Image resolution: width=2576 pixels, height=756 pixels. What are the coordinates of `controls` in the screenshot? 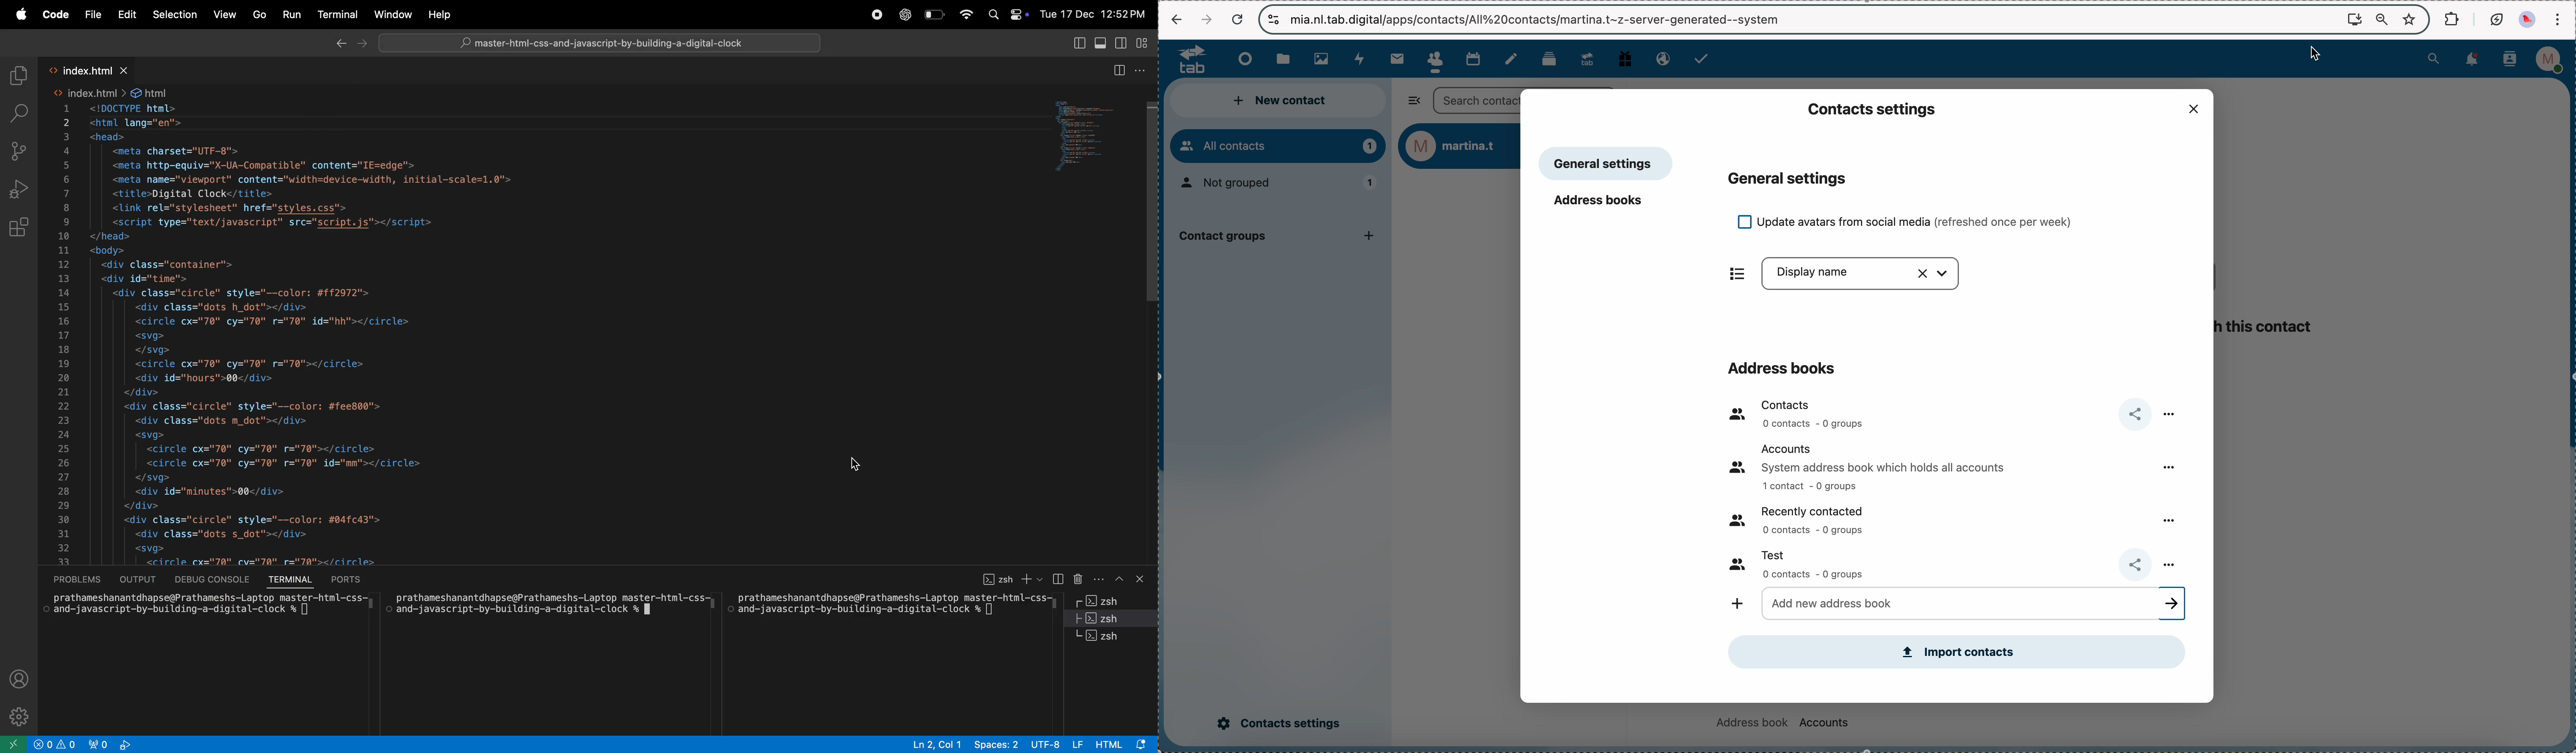 It's located at (1272, 18).